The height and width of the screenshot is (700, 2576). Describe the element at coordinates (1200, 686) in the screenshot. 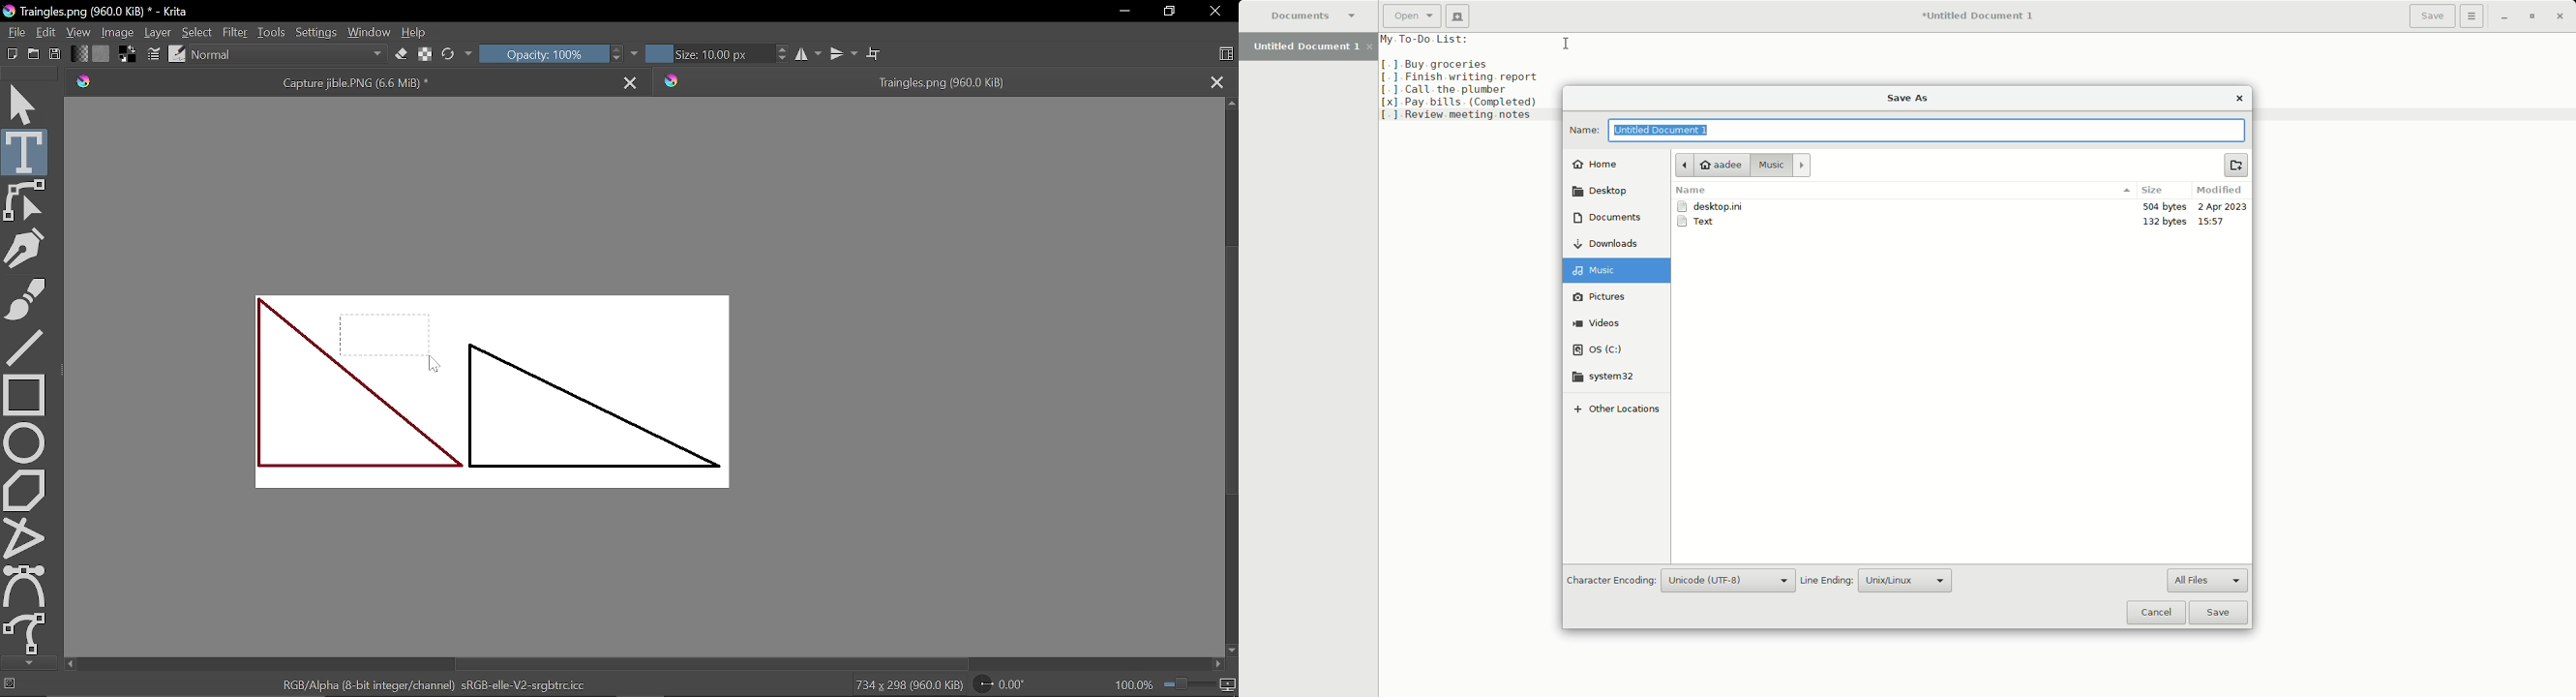

I see `Zoom` at that location.